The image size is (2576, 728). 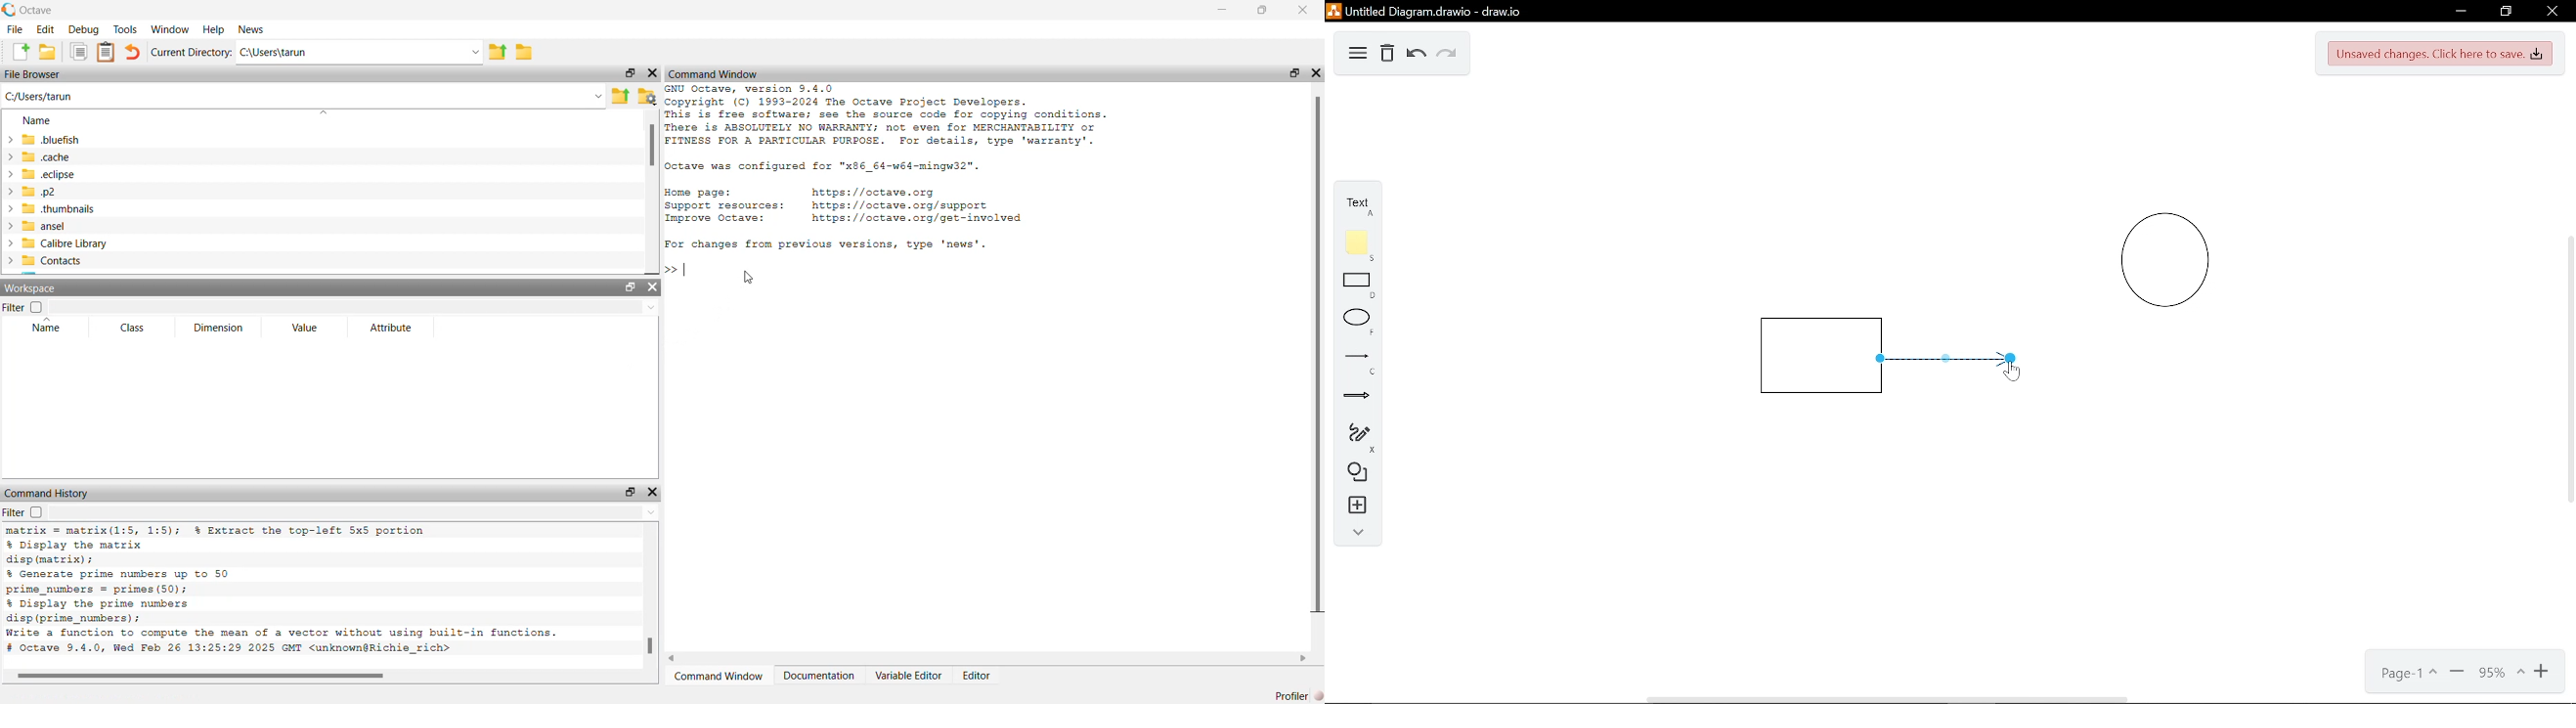 What do you see at coordinates (648, 97) in the screenshot?
I see `folder settings` at bounding box center [648, 97].